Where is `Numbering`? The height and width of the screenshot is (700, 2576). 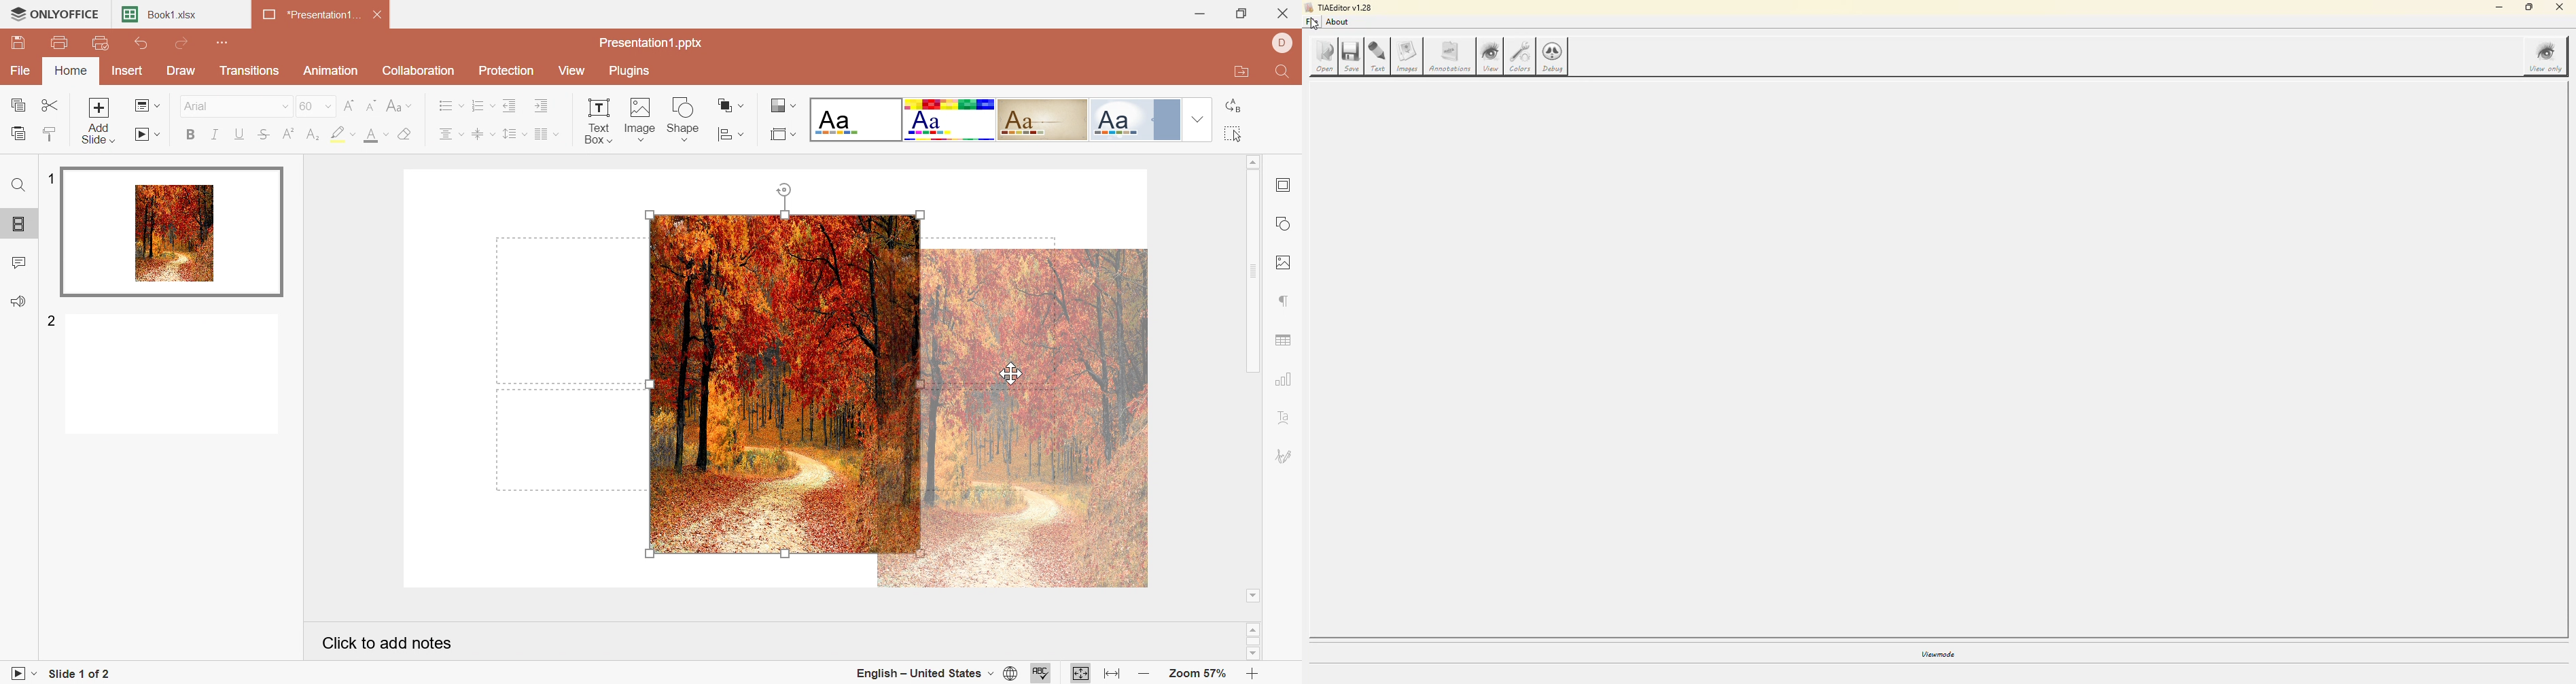 Numbering is located at coordinates (482, 105).